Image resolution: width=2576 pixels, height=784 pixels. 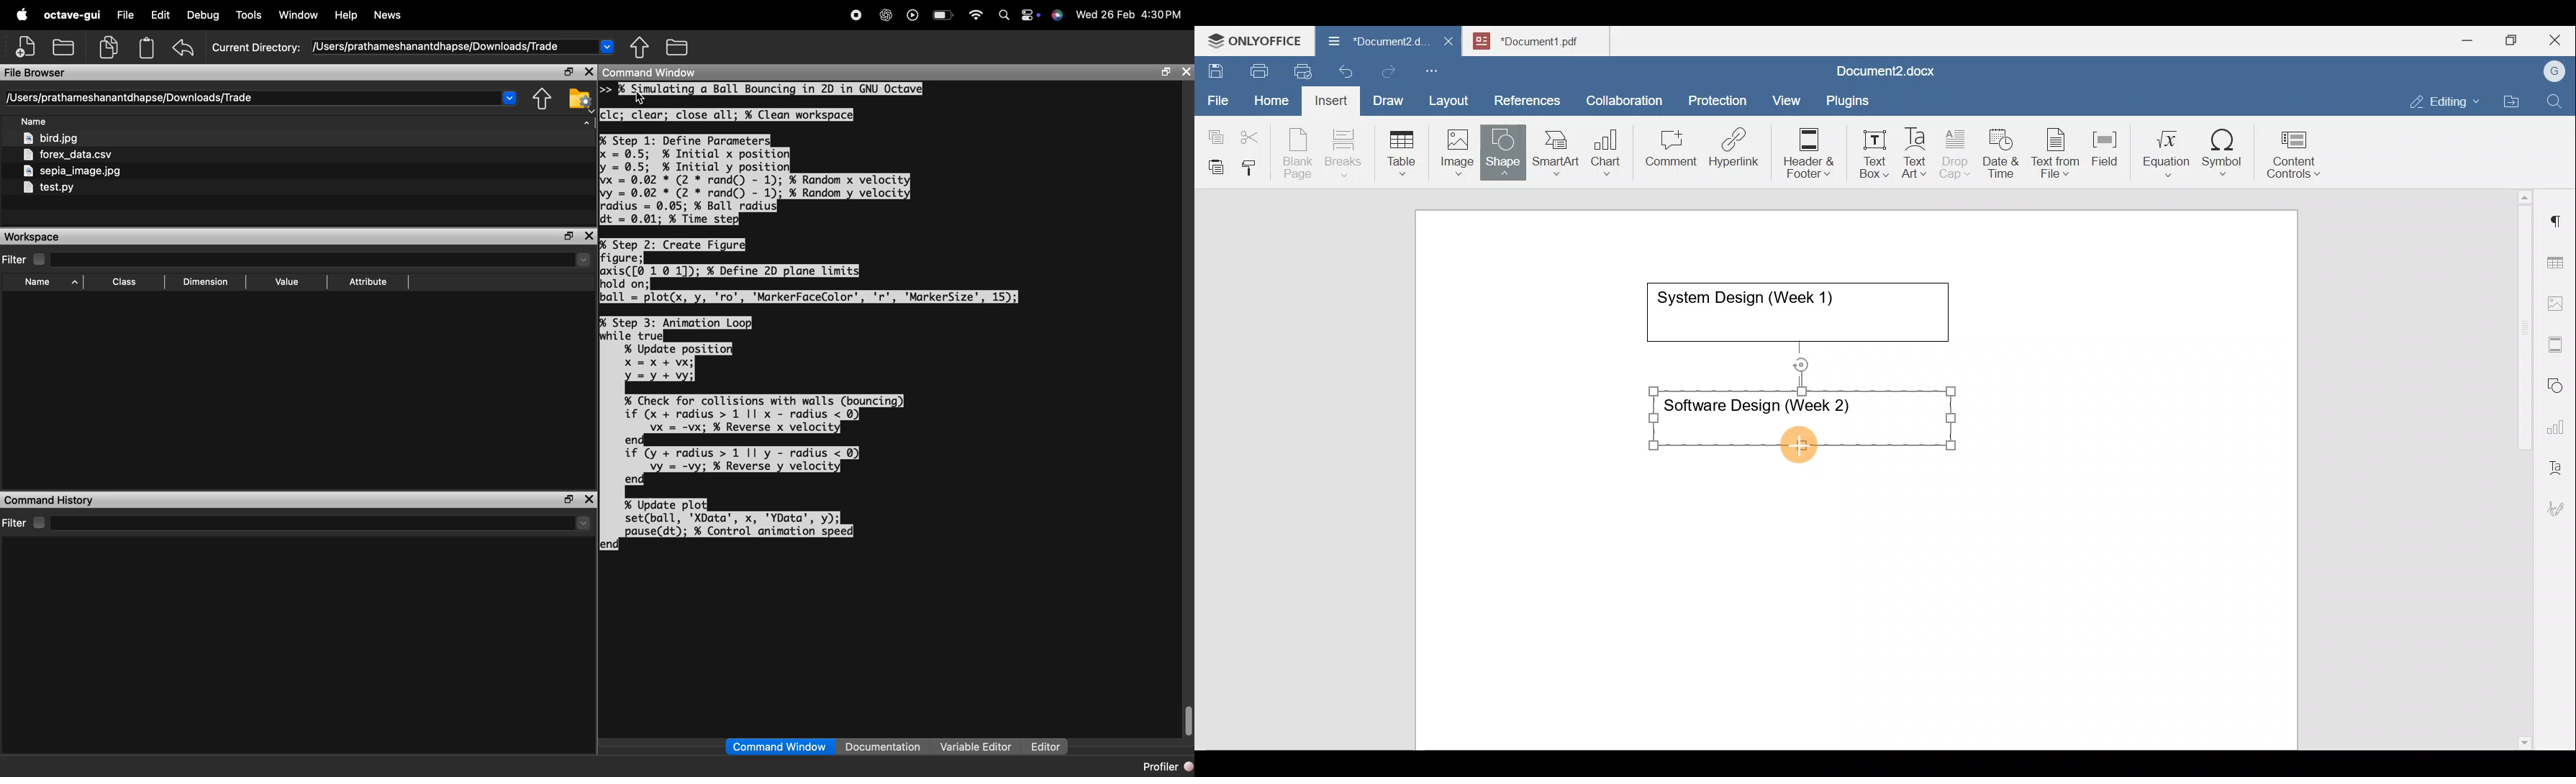 I want to click on Save, so click(x=1215, y=68).